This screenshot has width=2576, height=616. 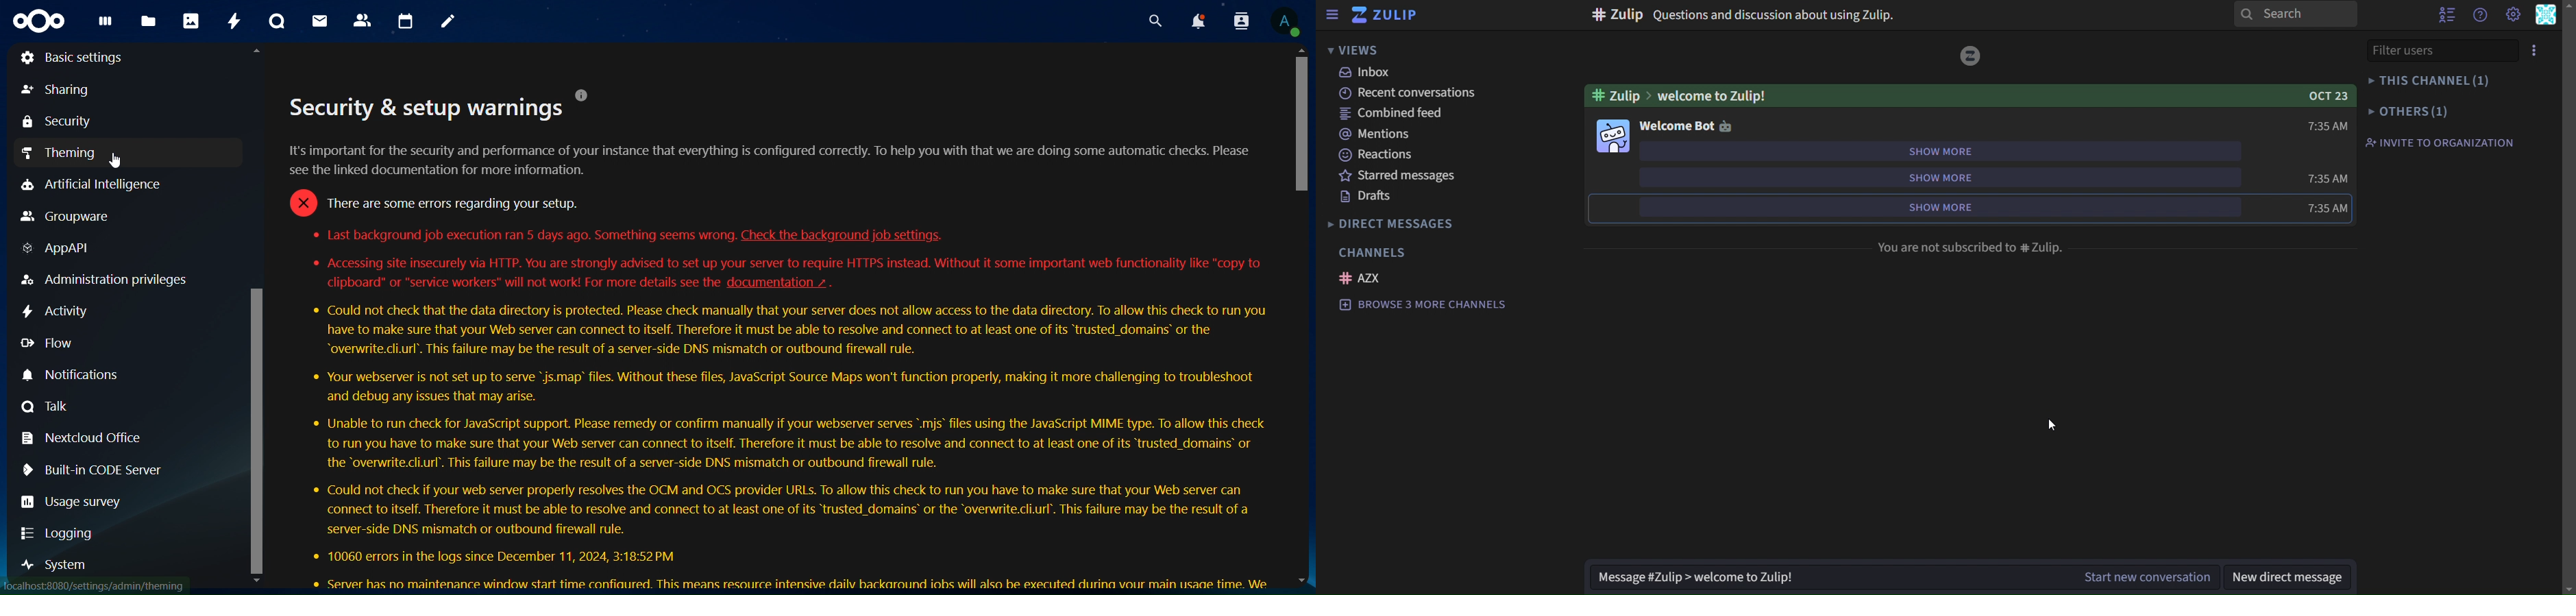 I want to click on scroll bar, so click(x=256, y=433).